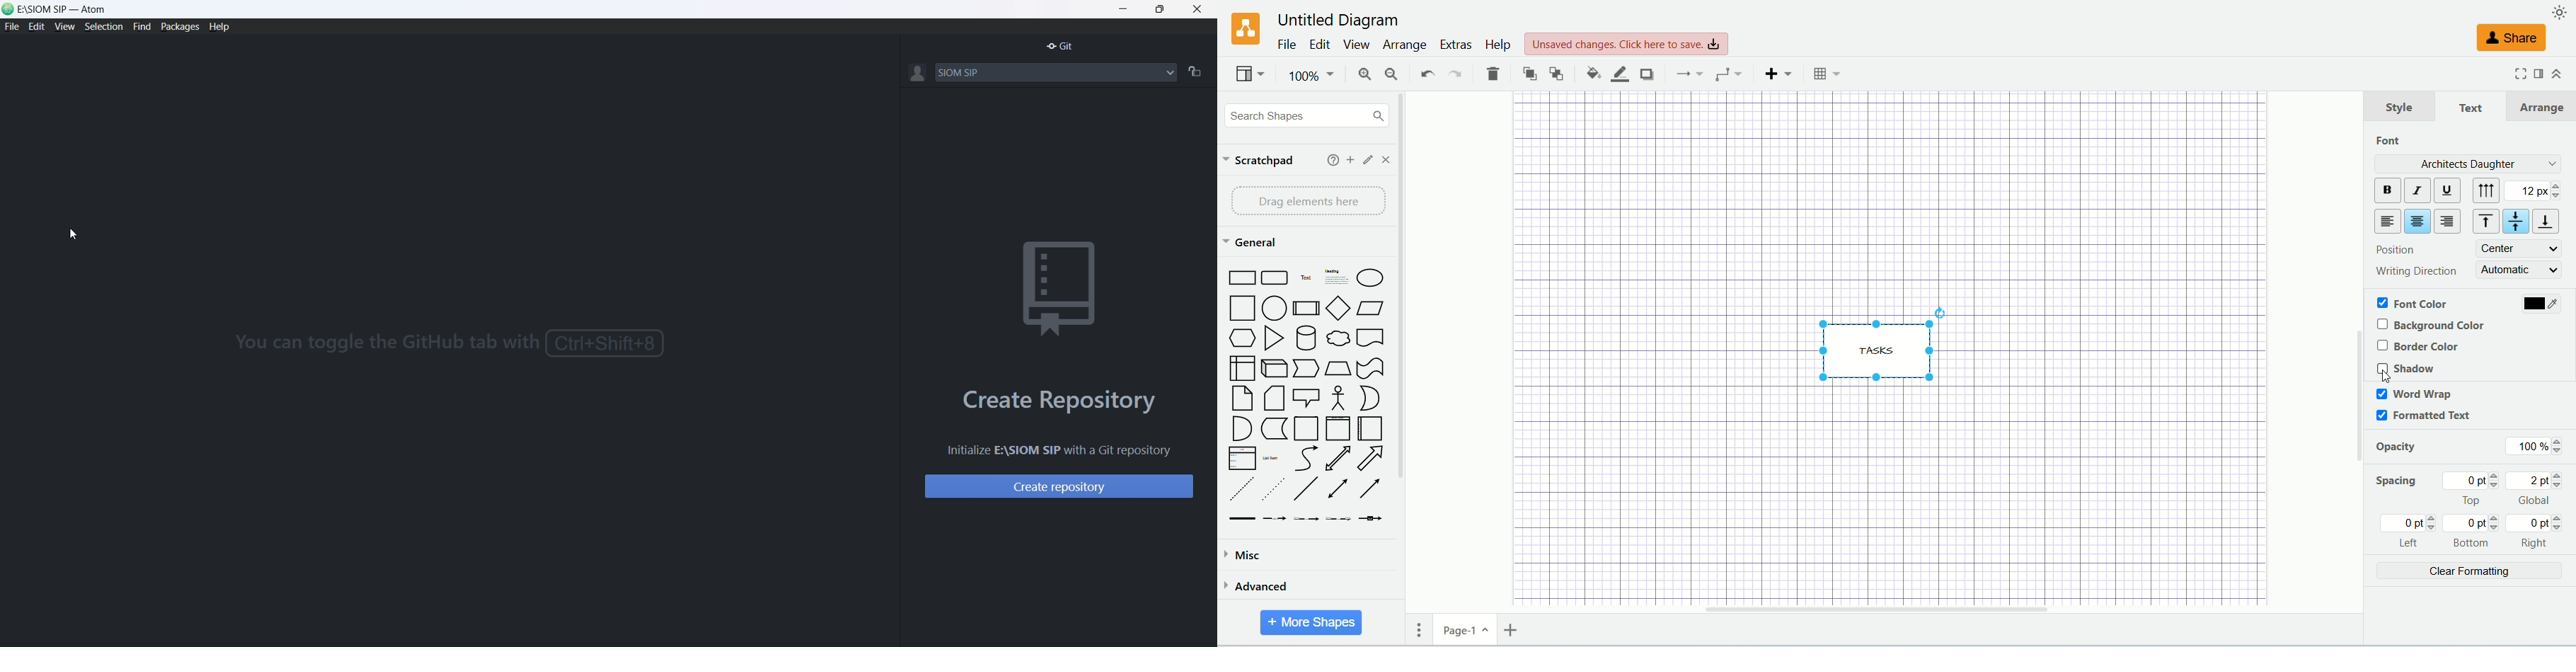  What do you see at coordinates (2481, 223) in the screenshot?
I see `top` at bounding box center [2481, 223].